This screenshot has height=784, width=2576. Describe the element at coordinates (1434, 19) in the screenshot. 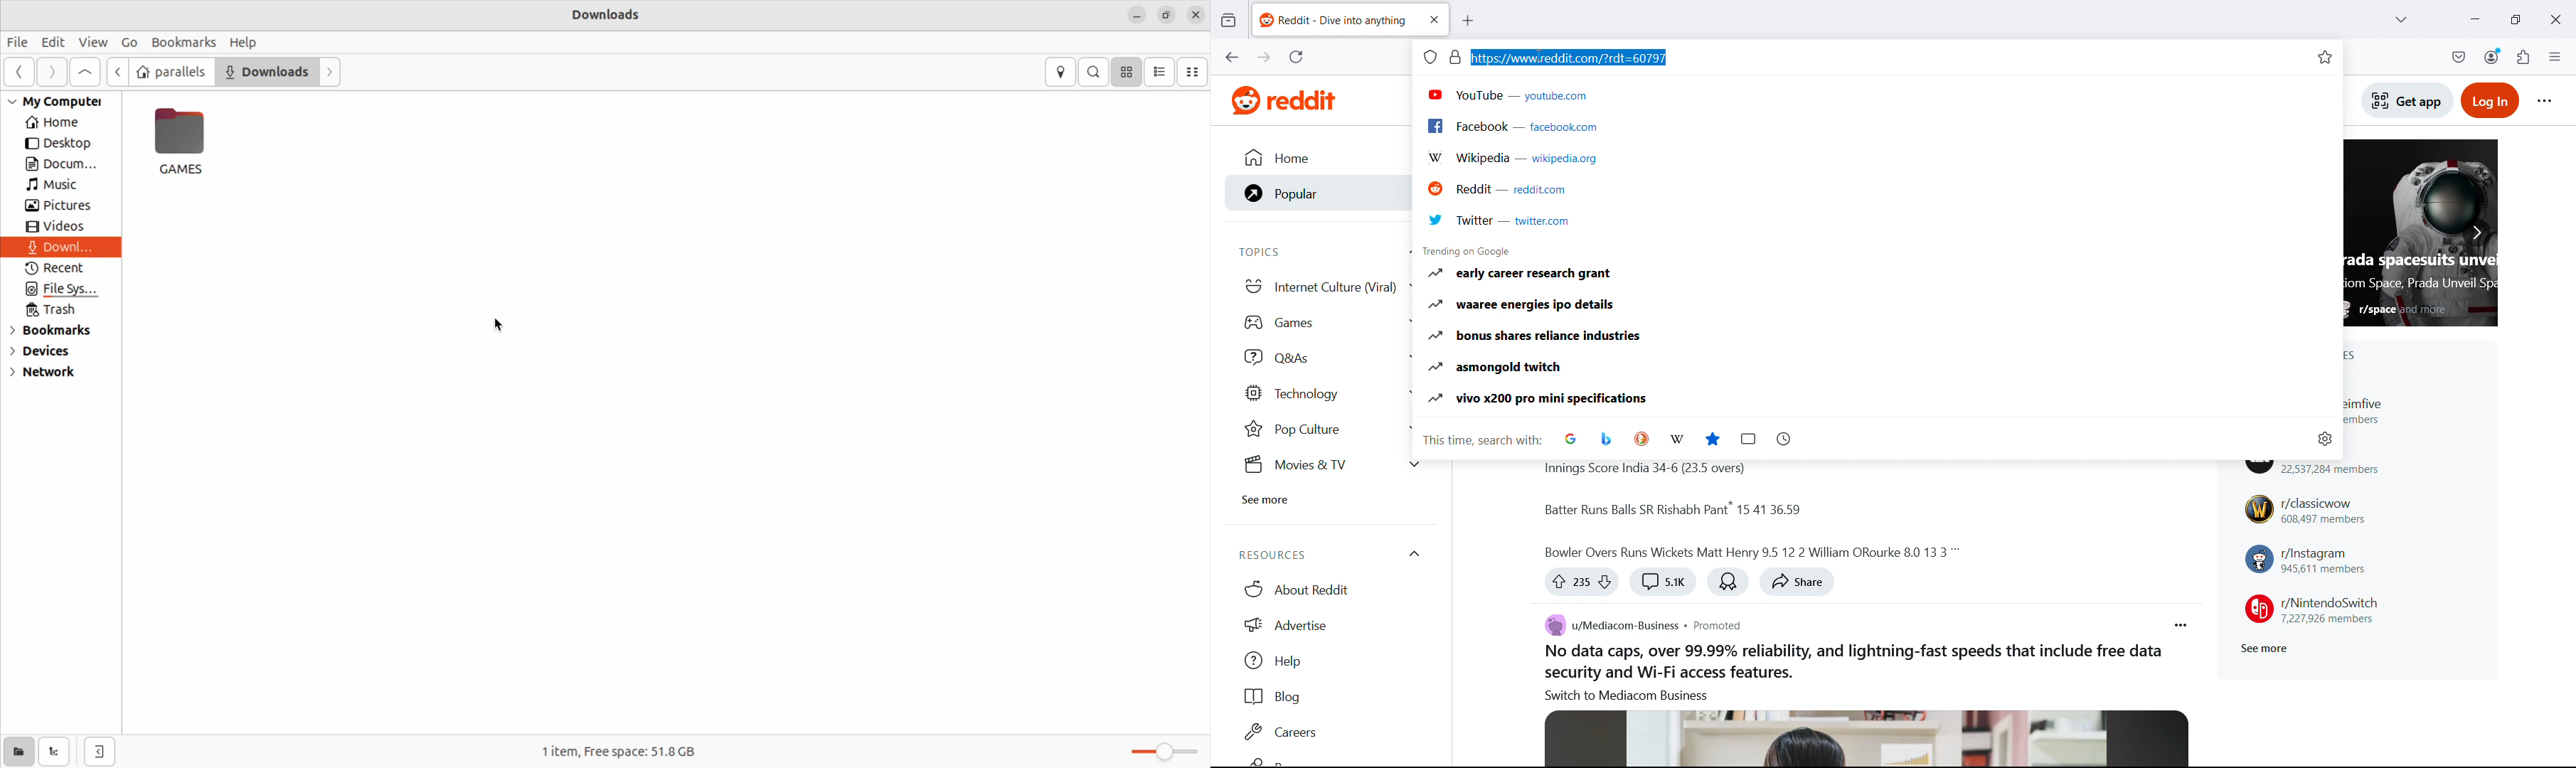

I see `close tab` at that location.